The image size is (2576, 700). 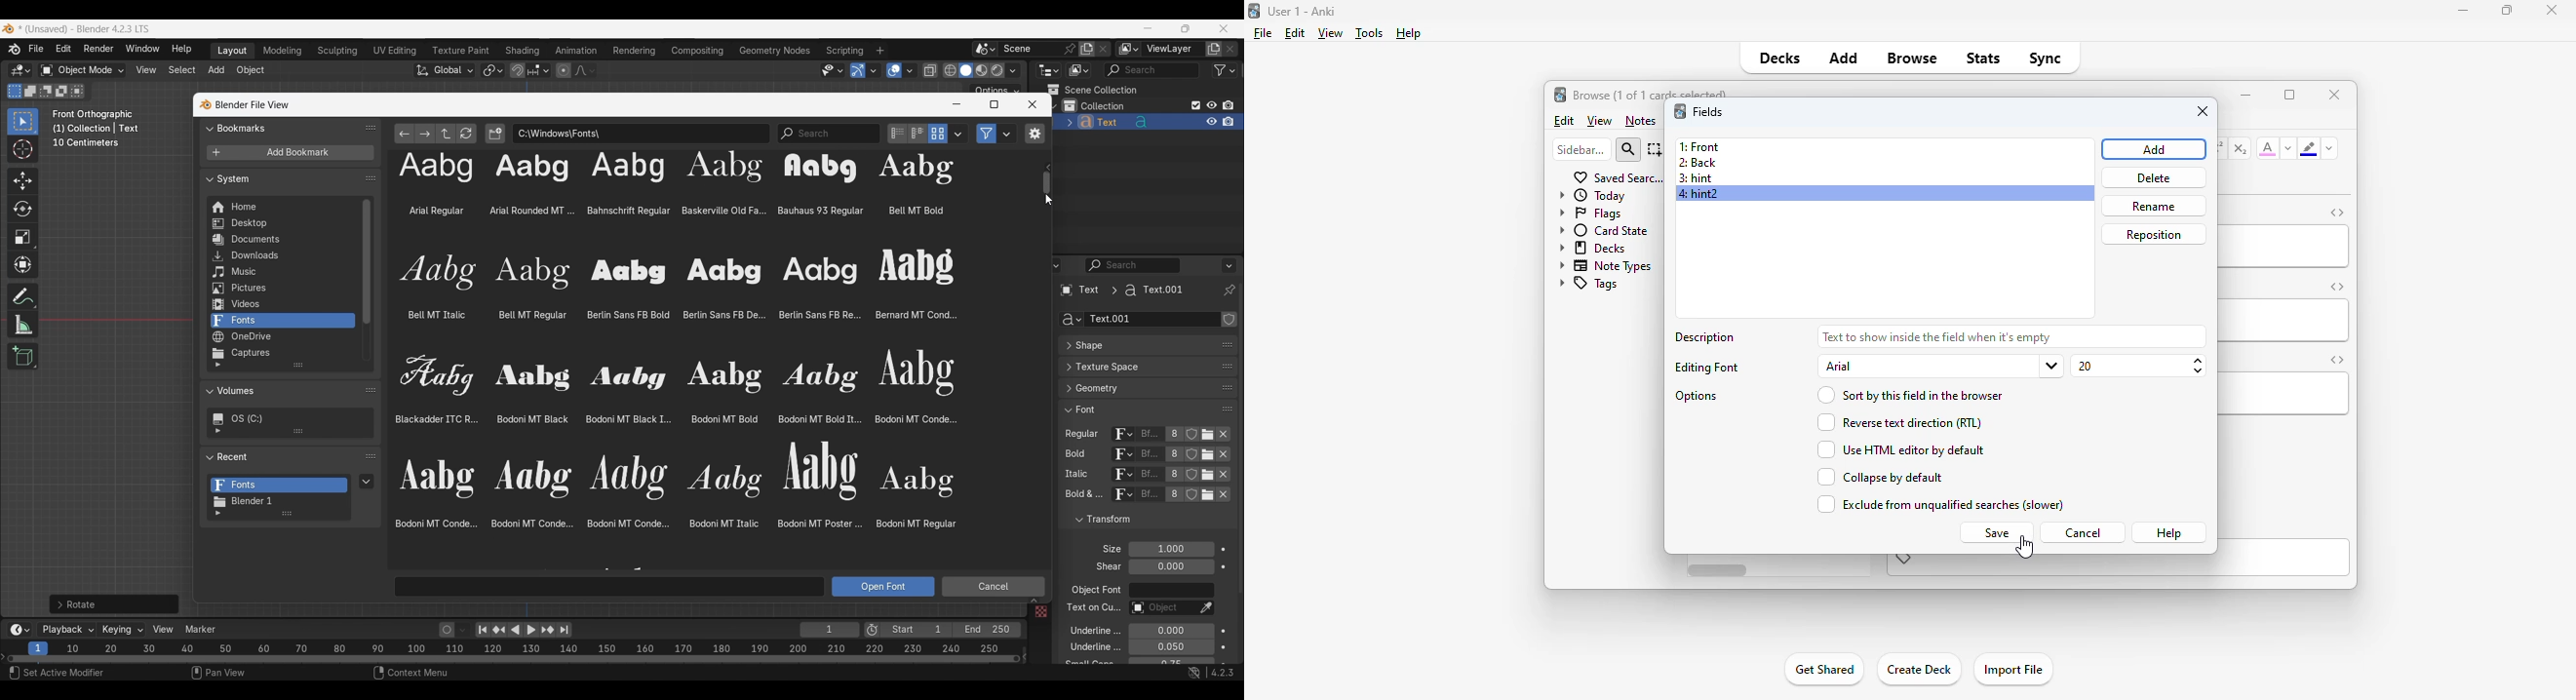 What do you see at coordinates (2289, 95) in the screenshot?
I see `maximize` at bounding box center [2289, 95].